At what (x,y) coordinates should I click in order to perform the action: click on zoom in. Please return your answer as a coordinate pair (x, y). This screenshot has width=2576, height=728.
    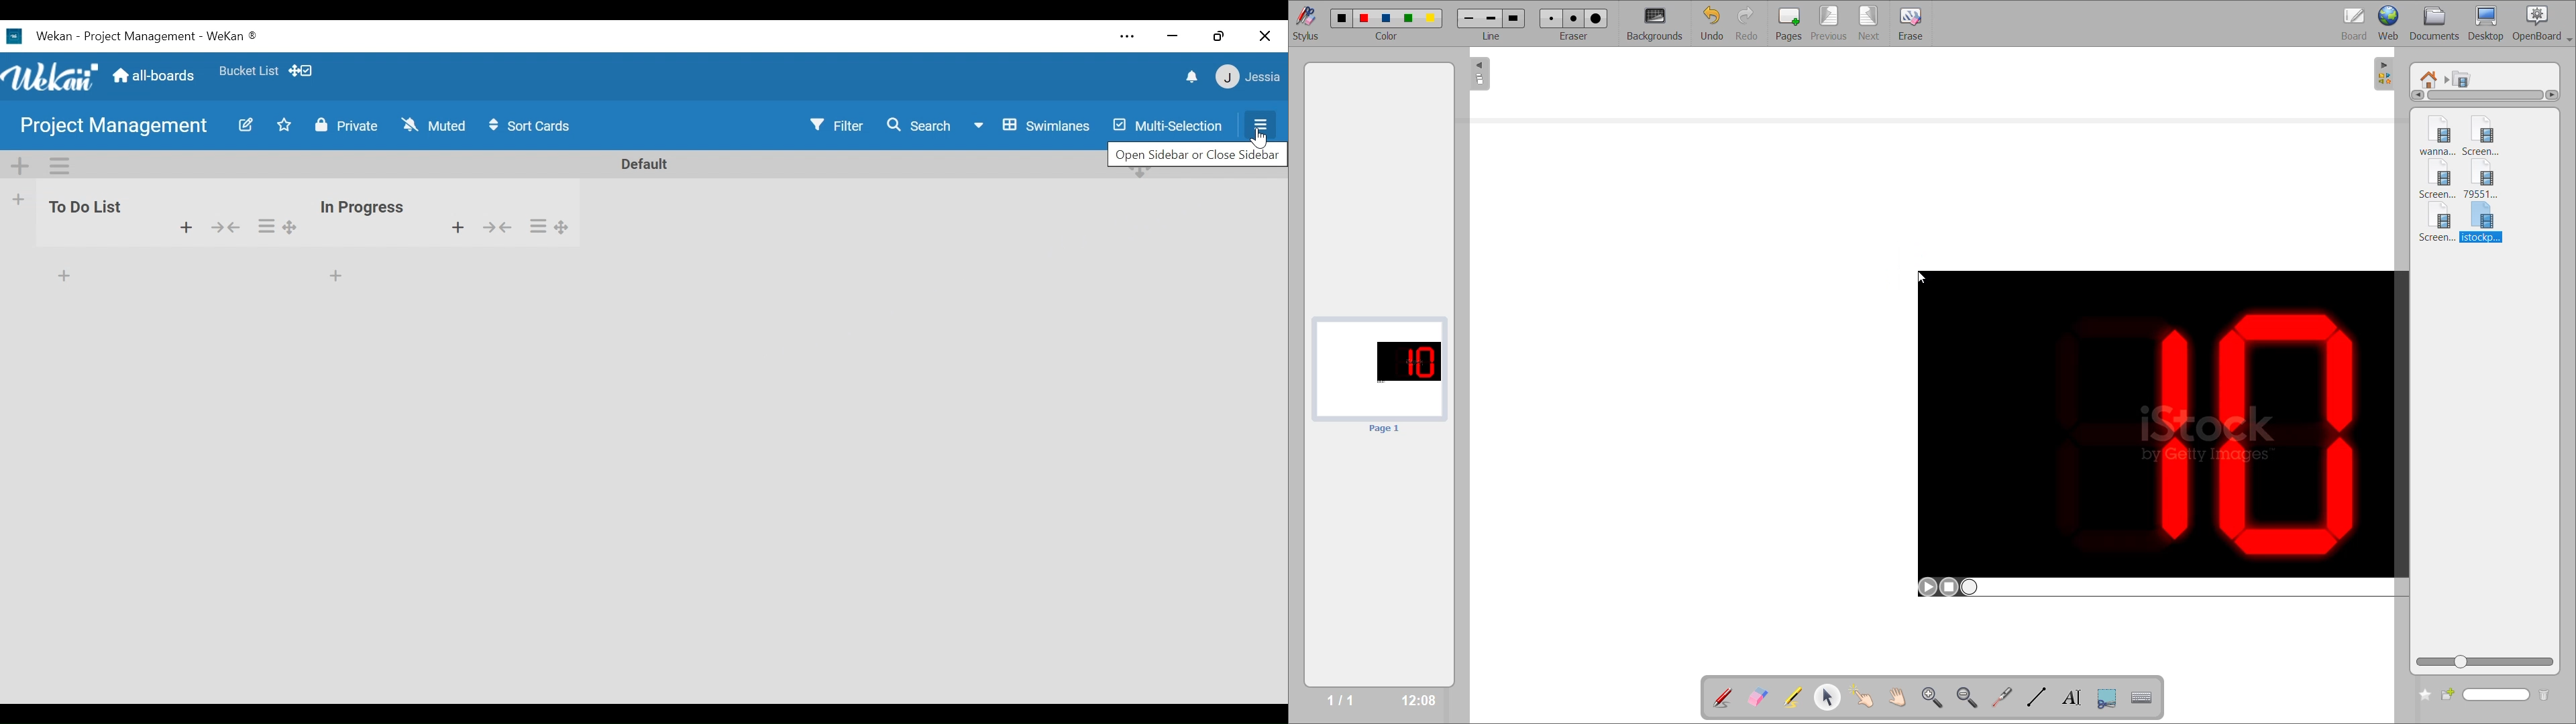
    Looking at the image, I should click on (1935, 697).